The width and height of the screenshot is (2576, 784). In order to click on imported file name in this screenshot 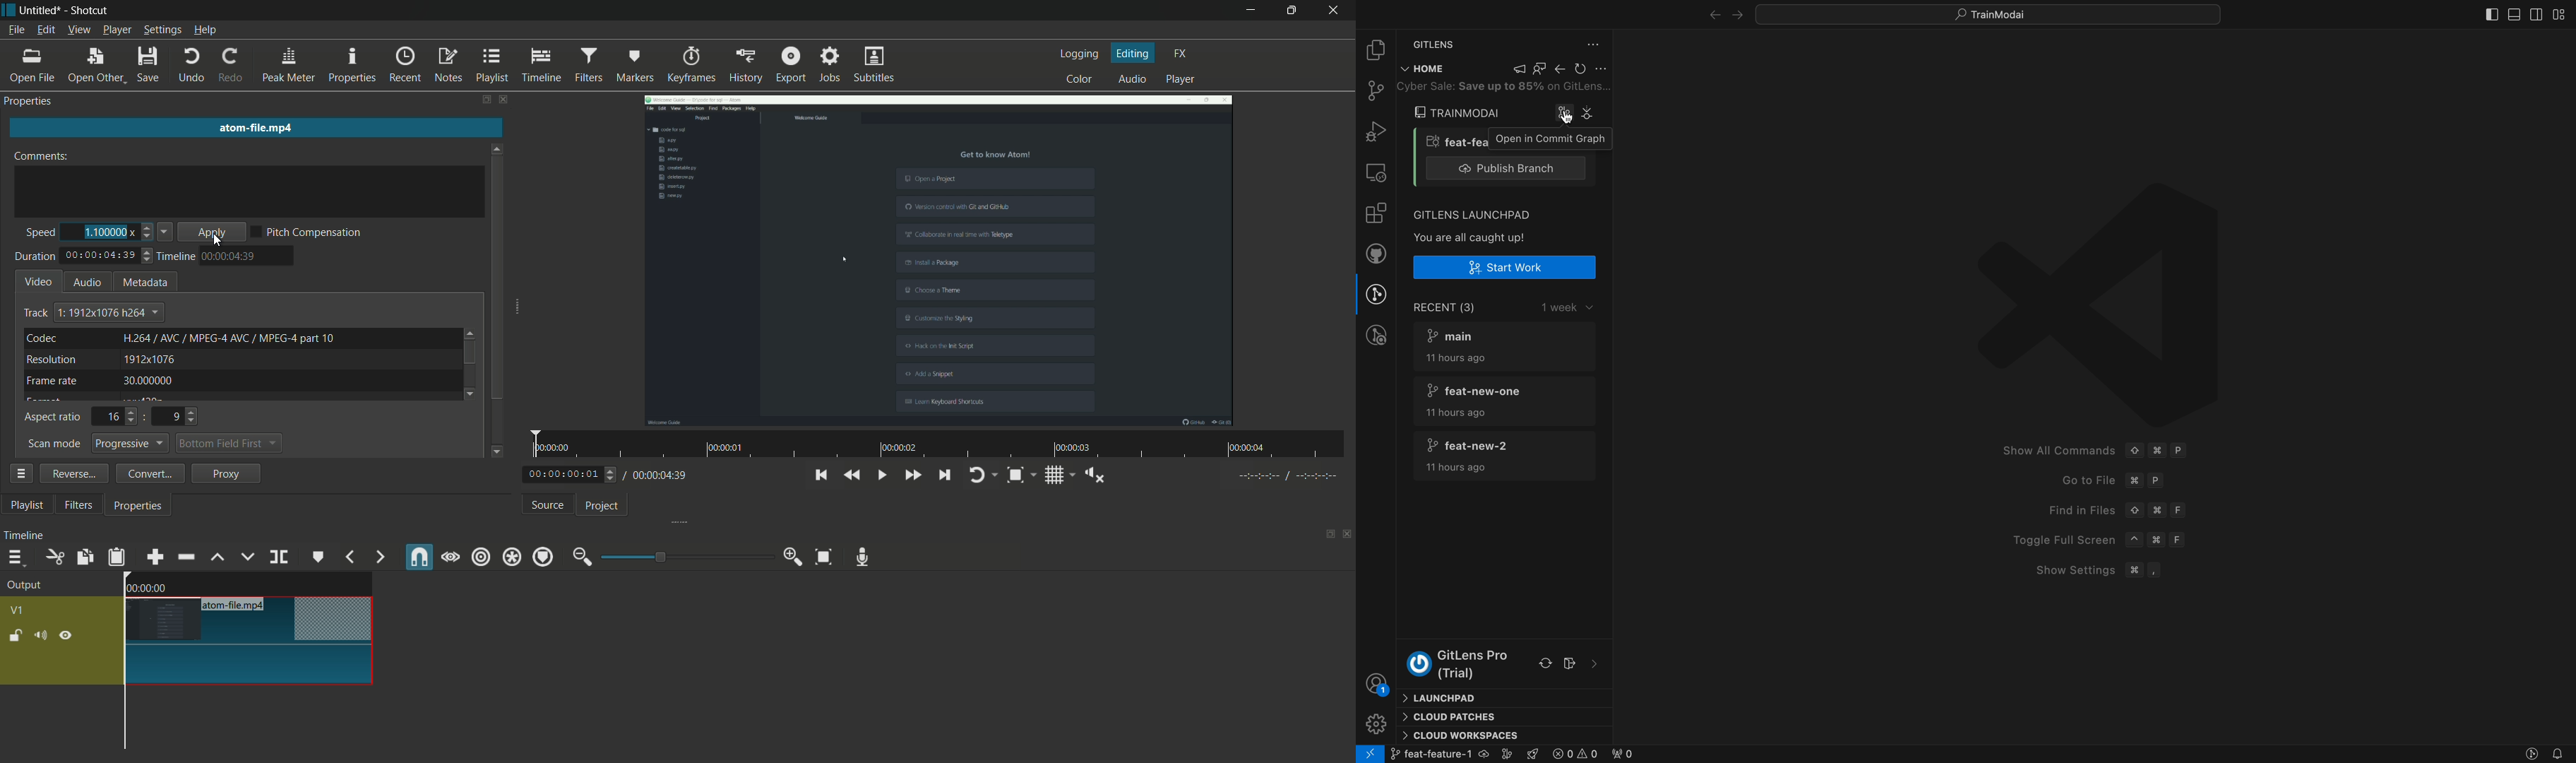, I will do `click(256, 124)`.